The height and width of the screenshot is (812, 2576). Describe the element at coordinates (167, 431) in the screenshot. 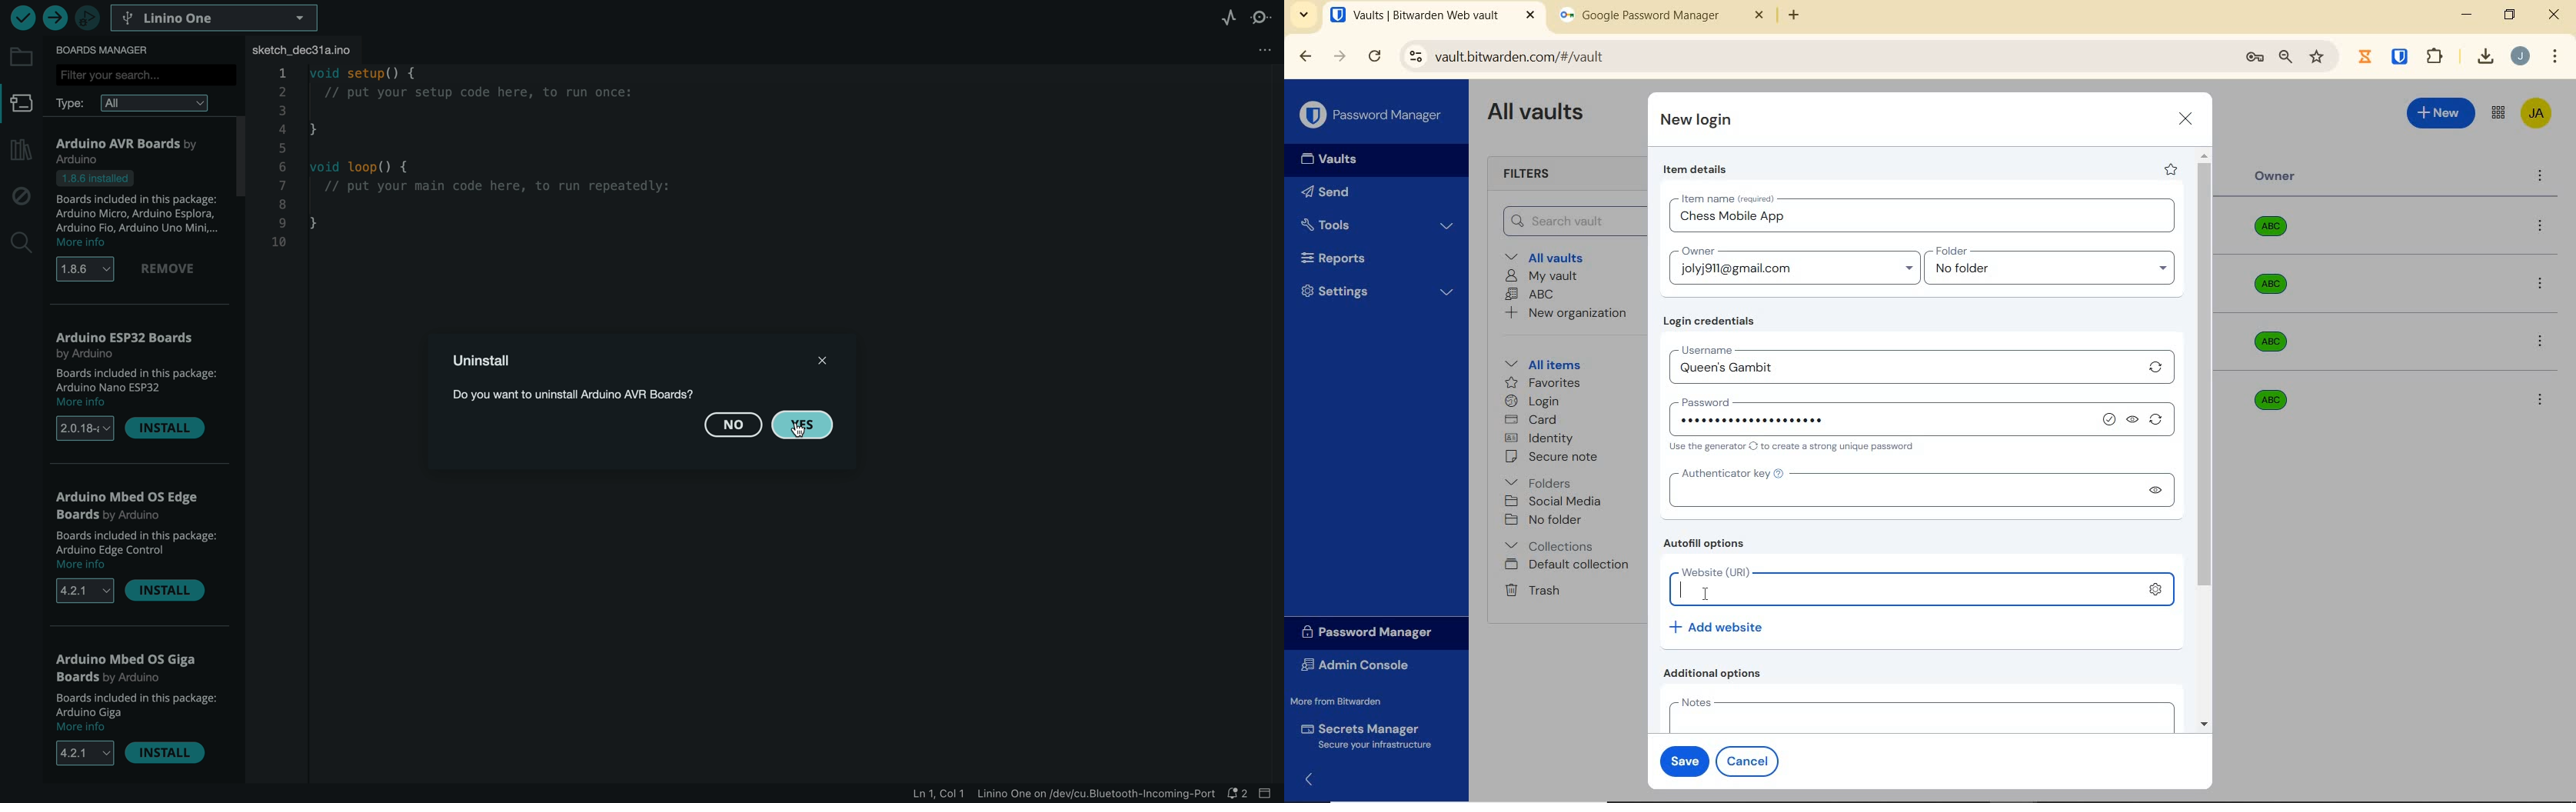

I see `install` at that location.